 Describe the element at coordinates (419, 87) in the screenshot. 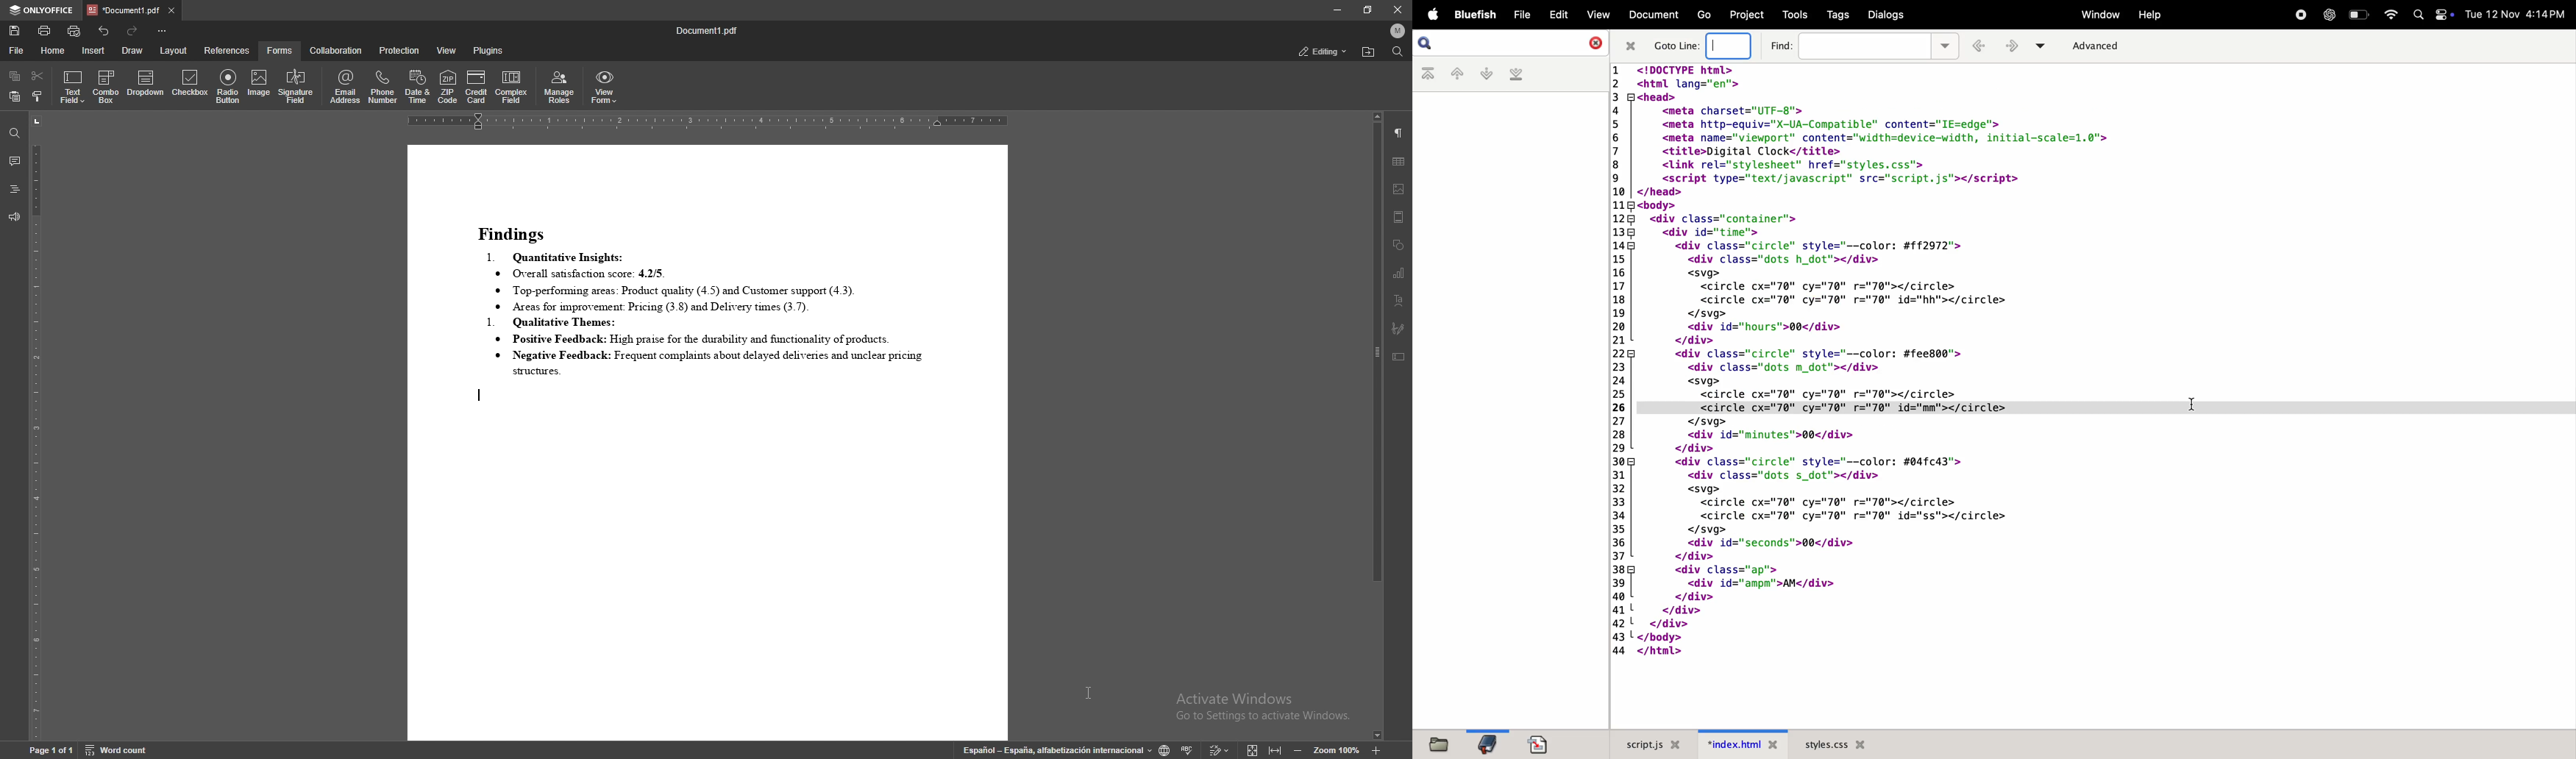

I see `date and time` at that location.